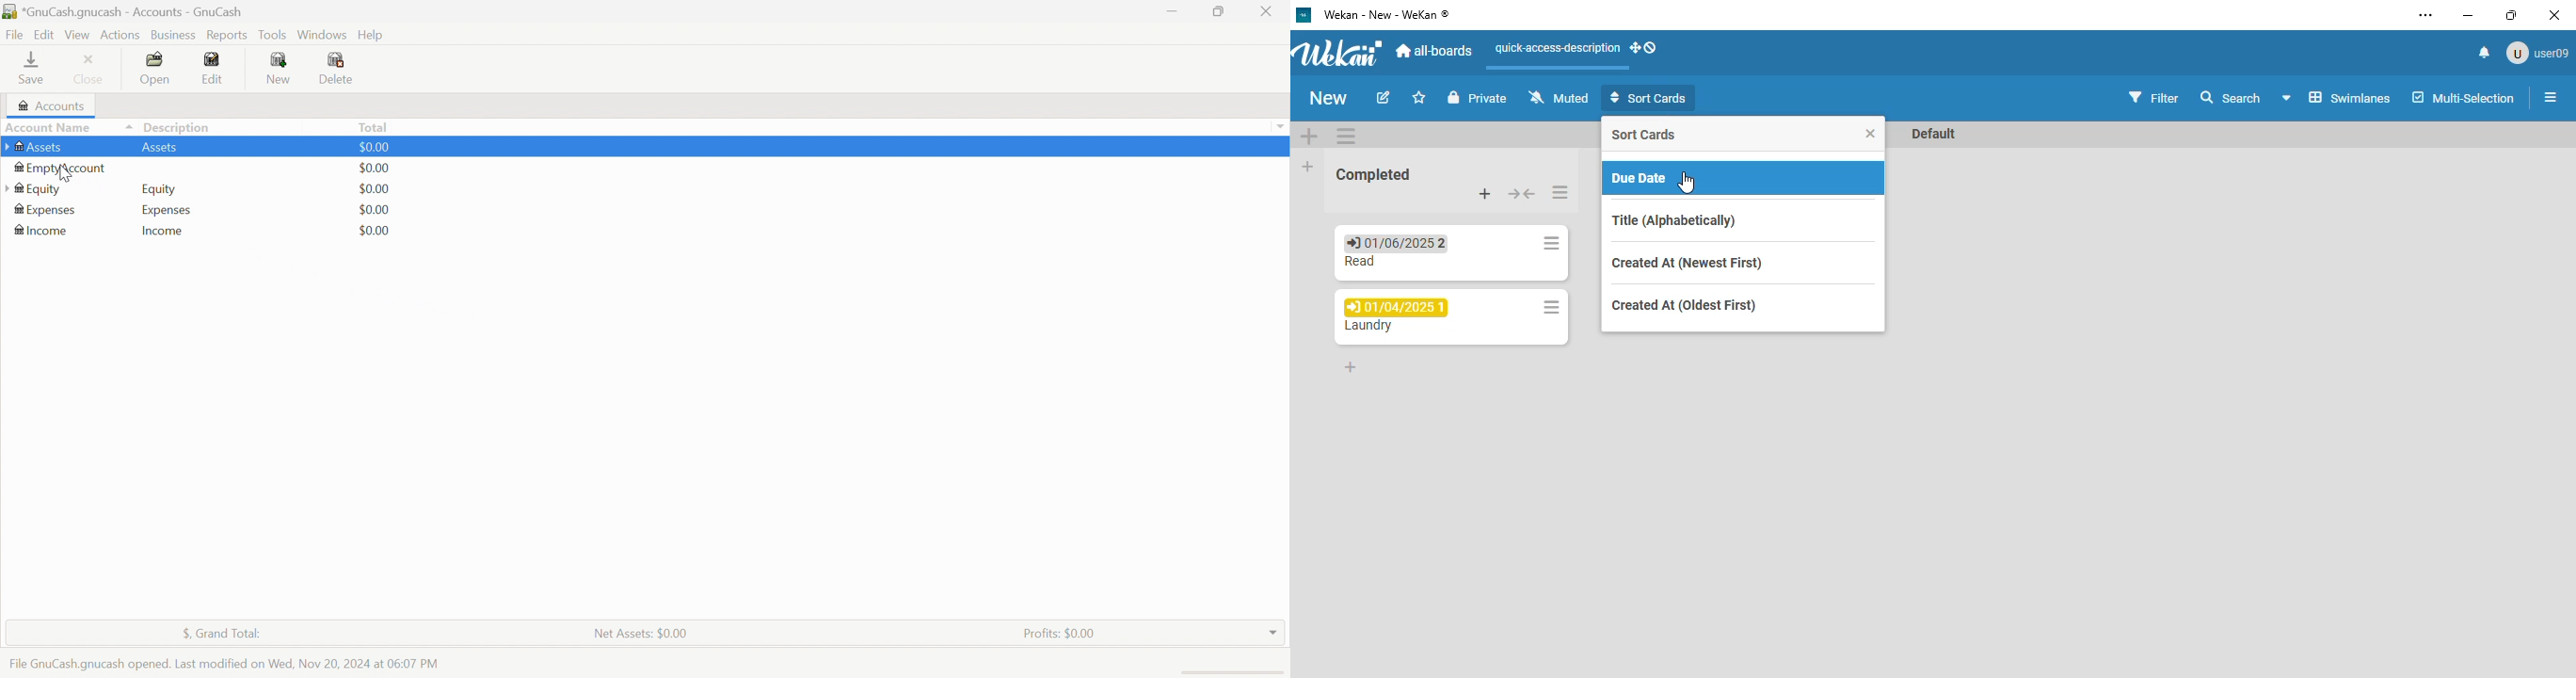  Describe the element at coordinates (179, 127) in the screenshot. I see `Description` at that location.